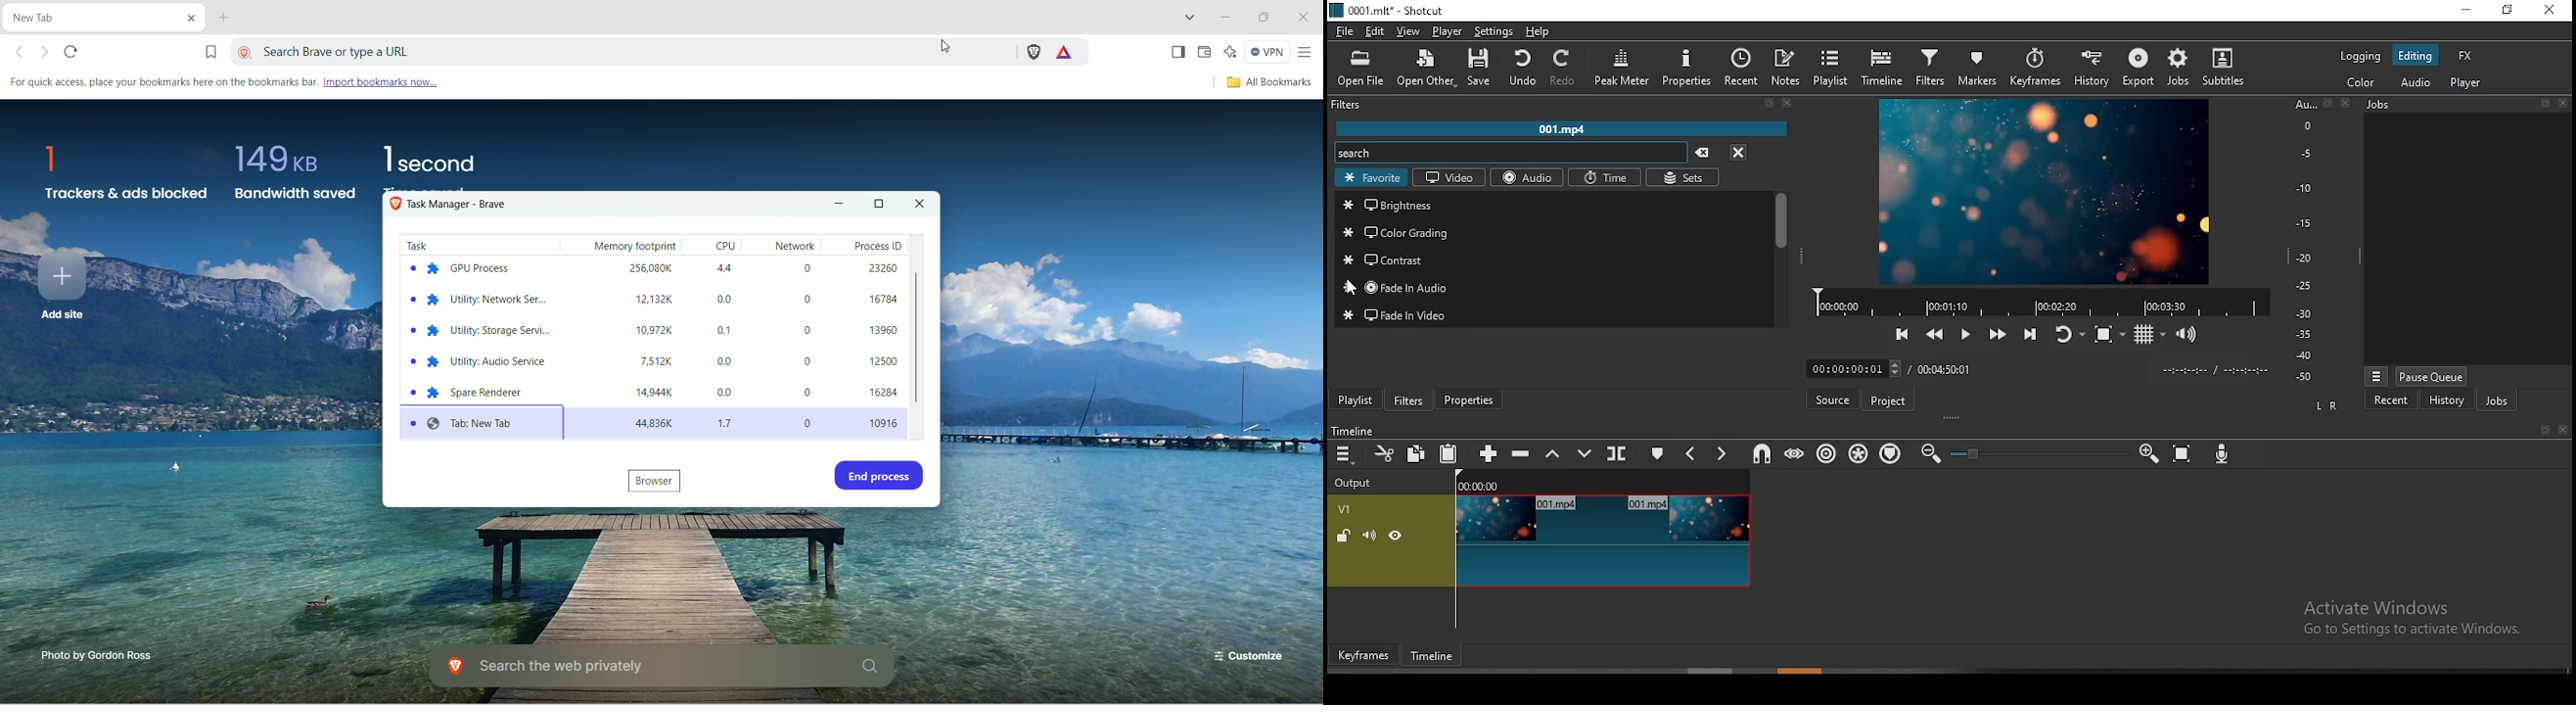 This screenshot has width=2576, height=728. Describe the element at coordinates (1407, 30) in the screenshot. I see `view` at that location.